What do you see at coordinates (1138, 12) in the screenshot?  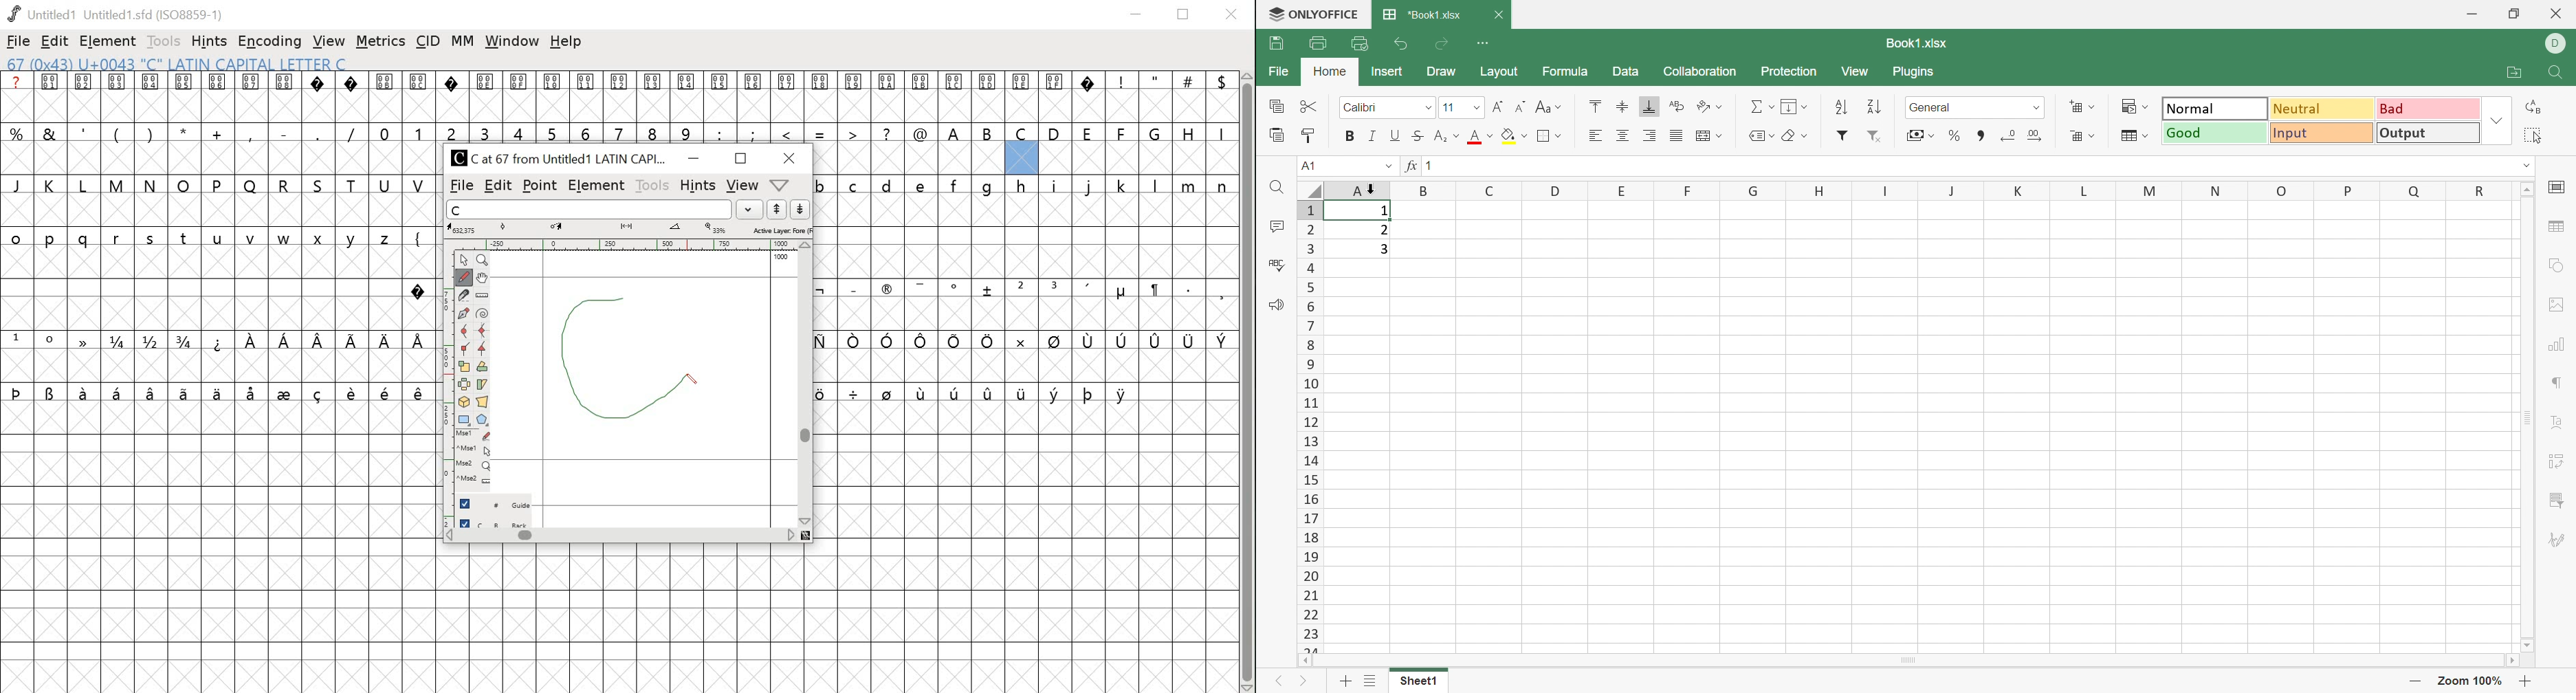 I see `minimize` at bounding box center [1138, 12].